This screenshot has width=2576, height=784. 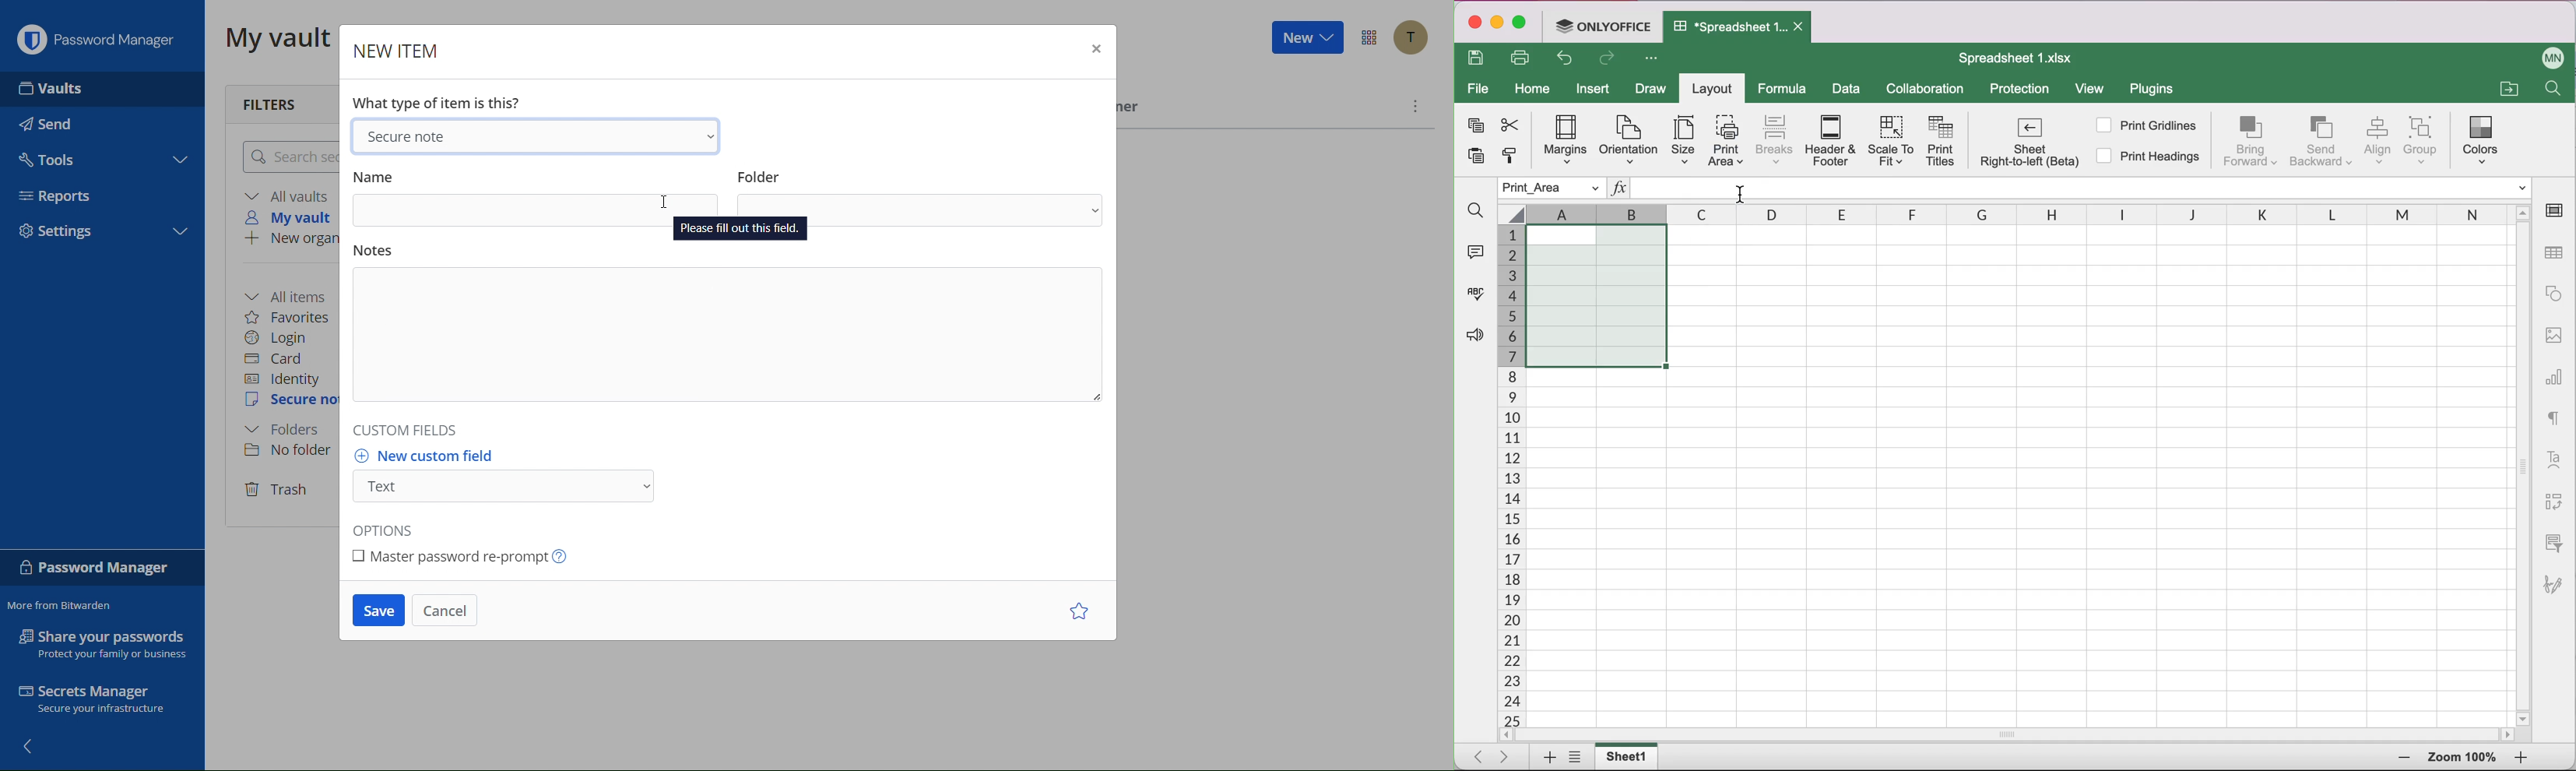 What do you see at coordinates (2157, 91) in the screenshot?
I see `plugins` at bounding box center [2157, 91].